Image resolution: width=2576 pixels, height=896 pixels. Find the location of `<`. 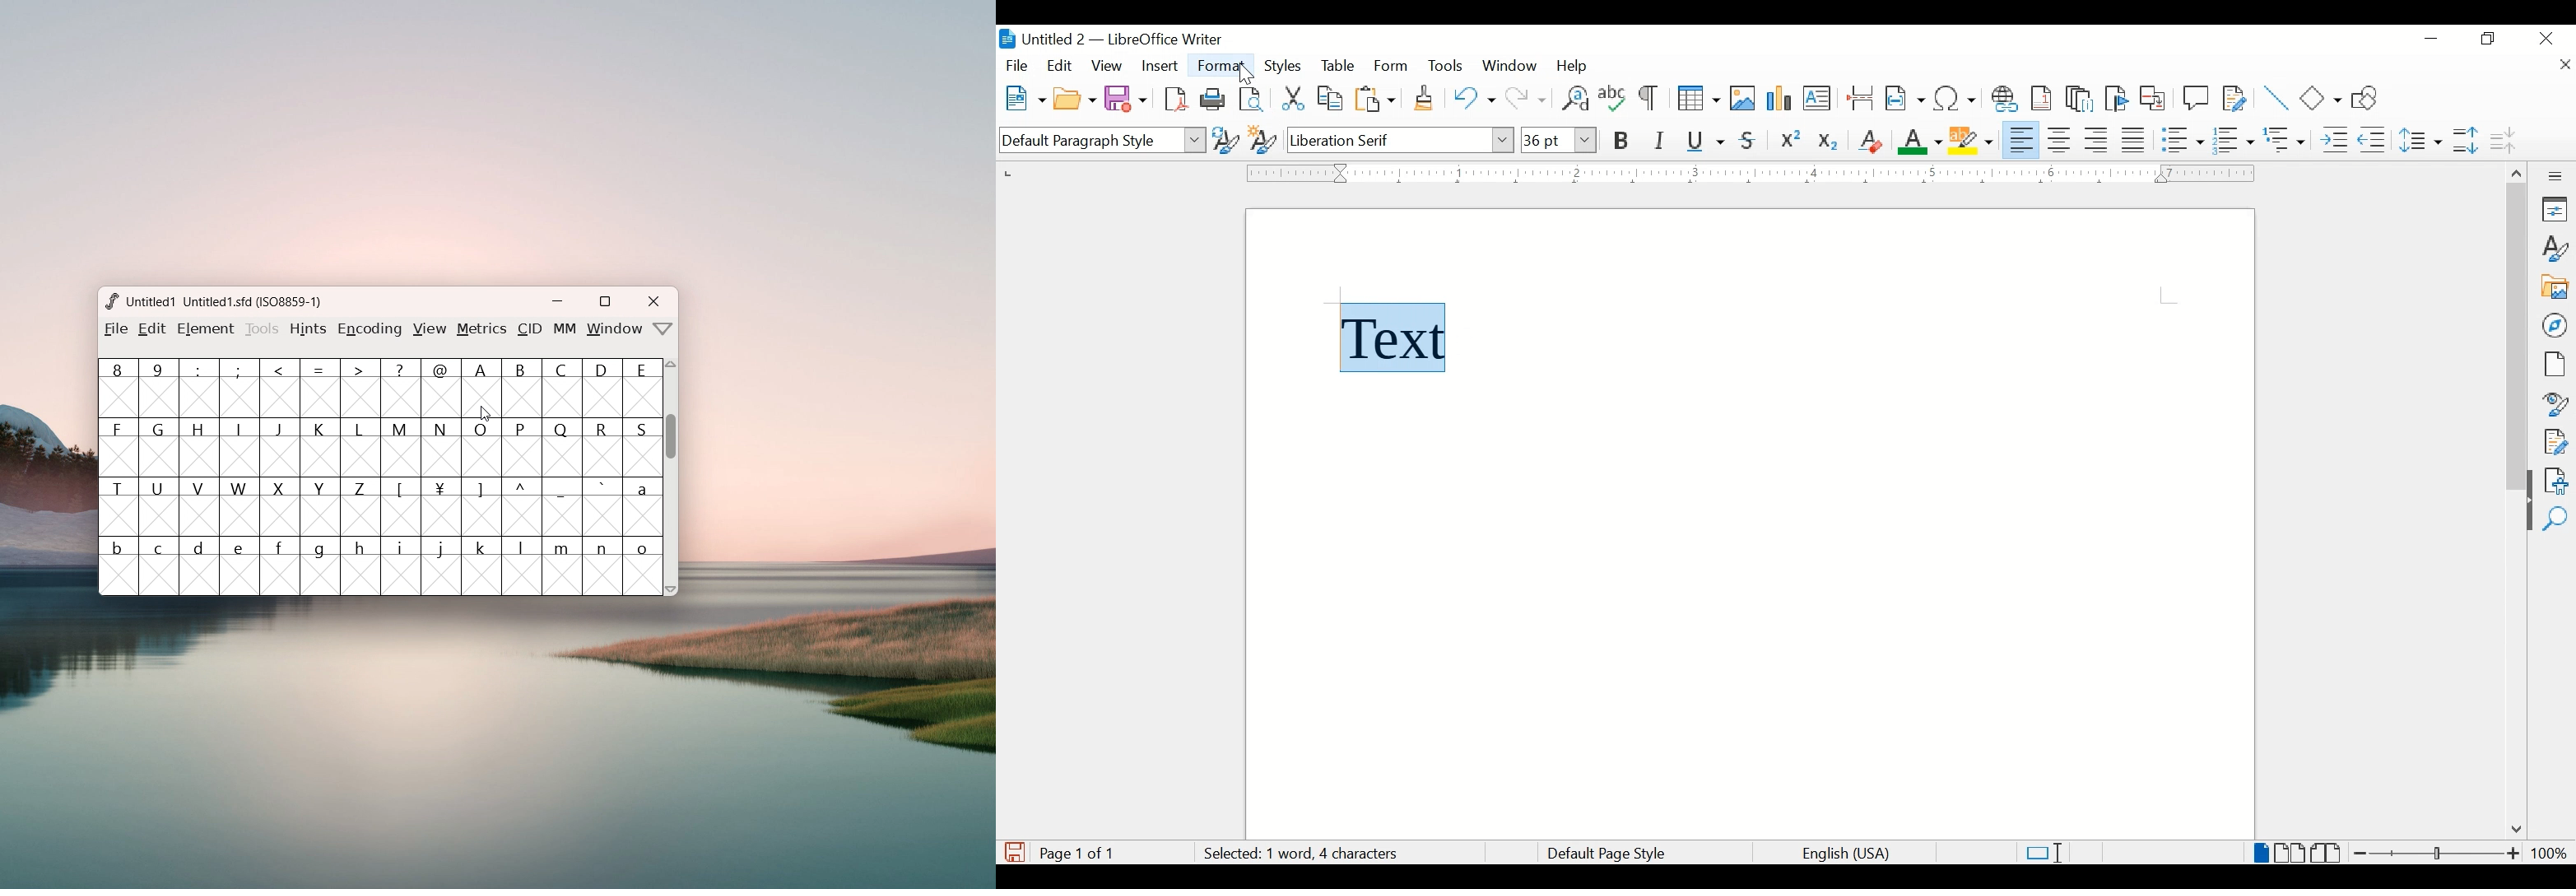

< is located at coordinates (281, 388).